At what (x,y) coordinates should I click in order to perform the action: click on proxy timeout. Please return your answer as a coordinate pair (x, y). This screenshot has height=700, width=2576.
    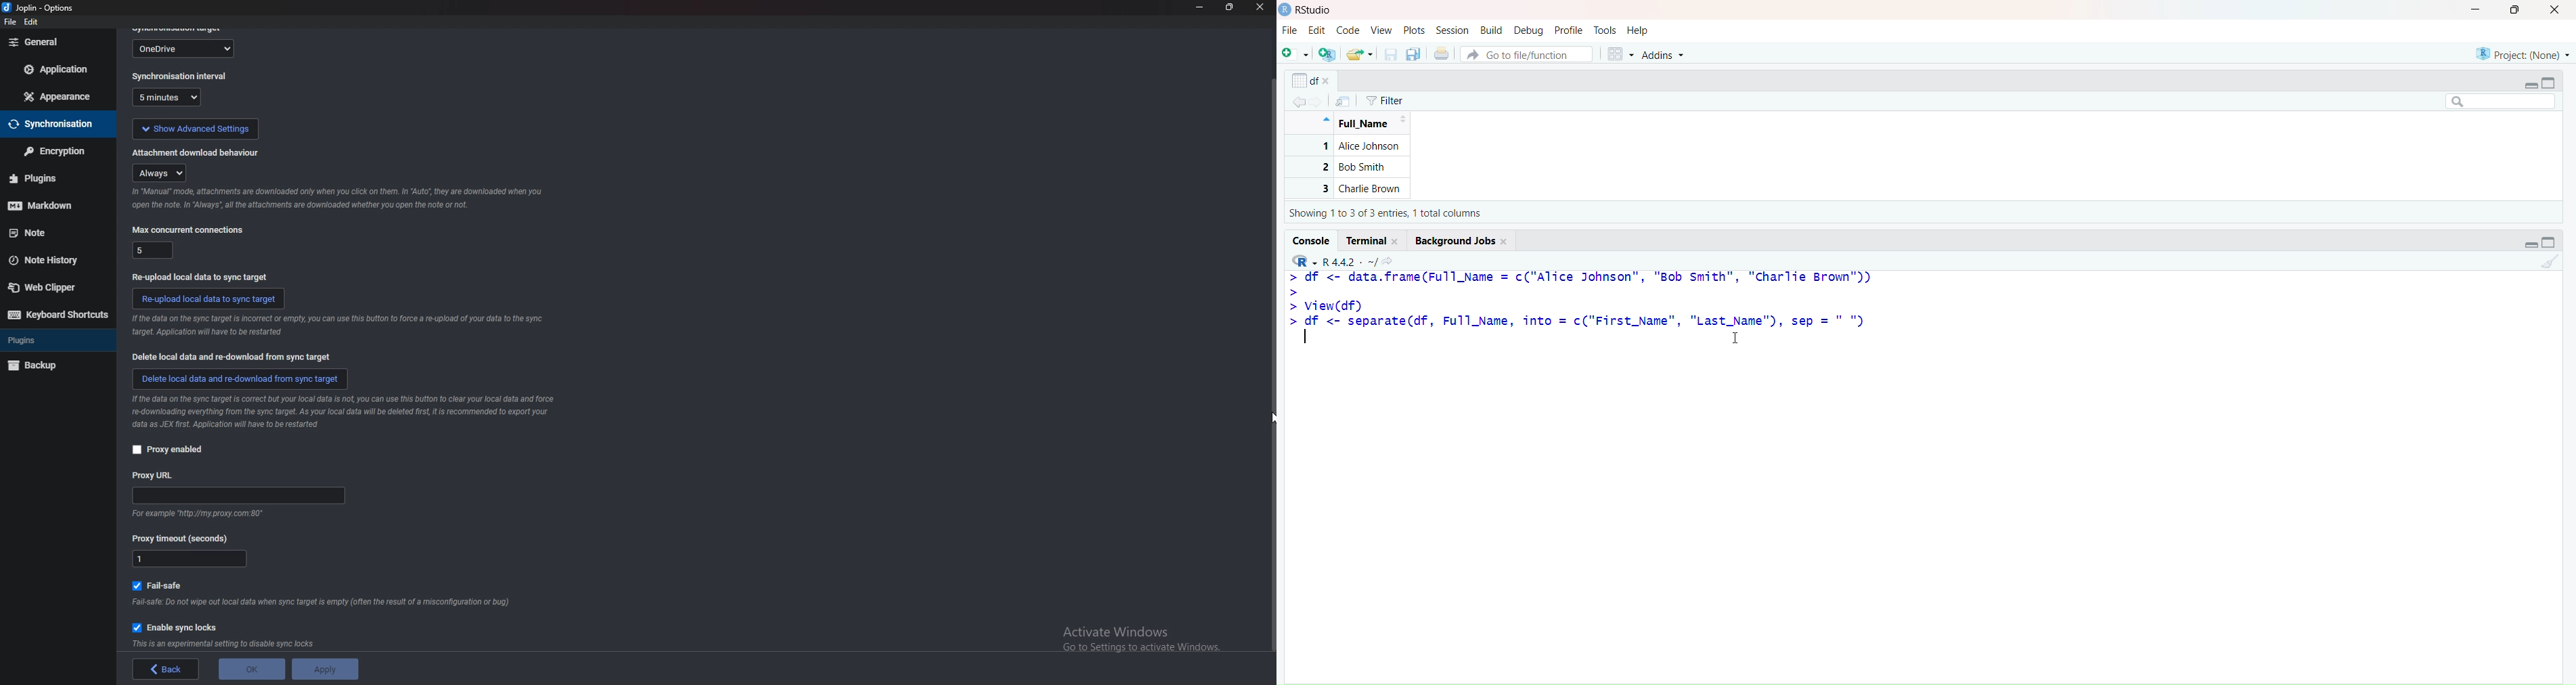
    Looking at the image, I should click on (186, 538).